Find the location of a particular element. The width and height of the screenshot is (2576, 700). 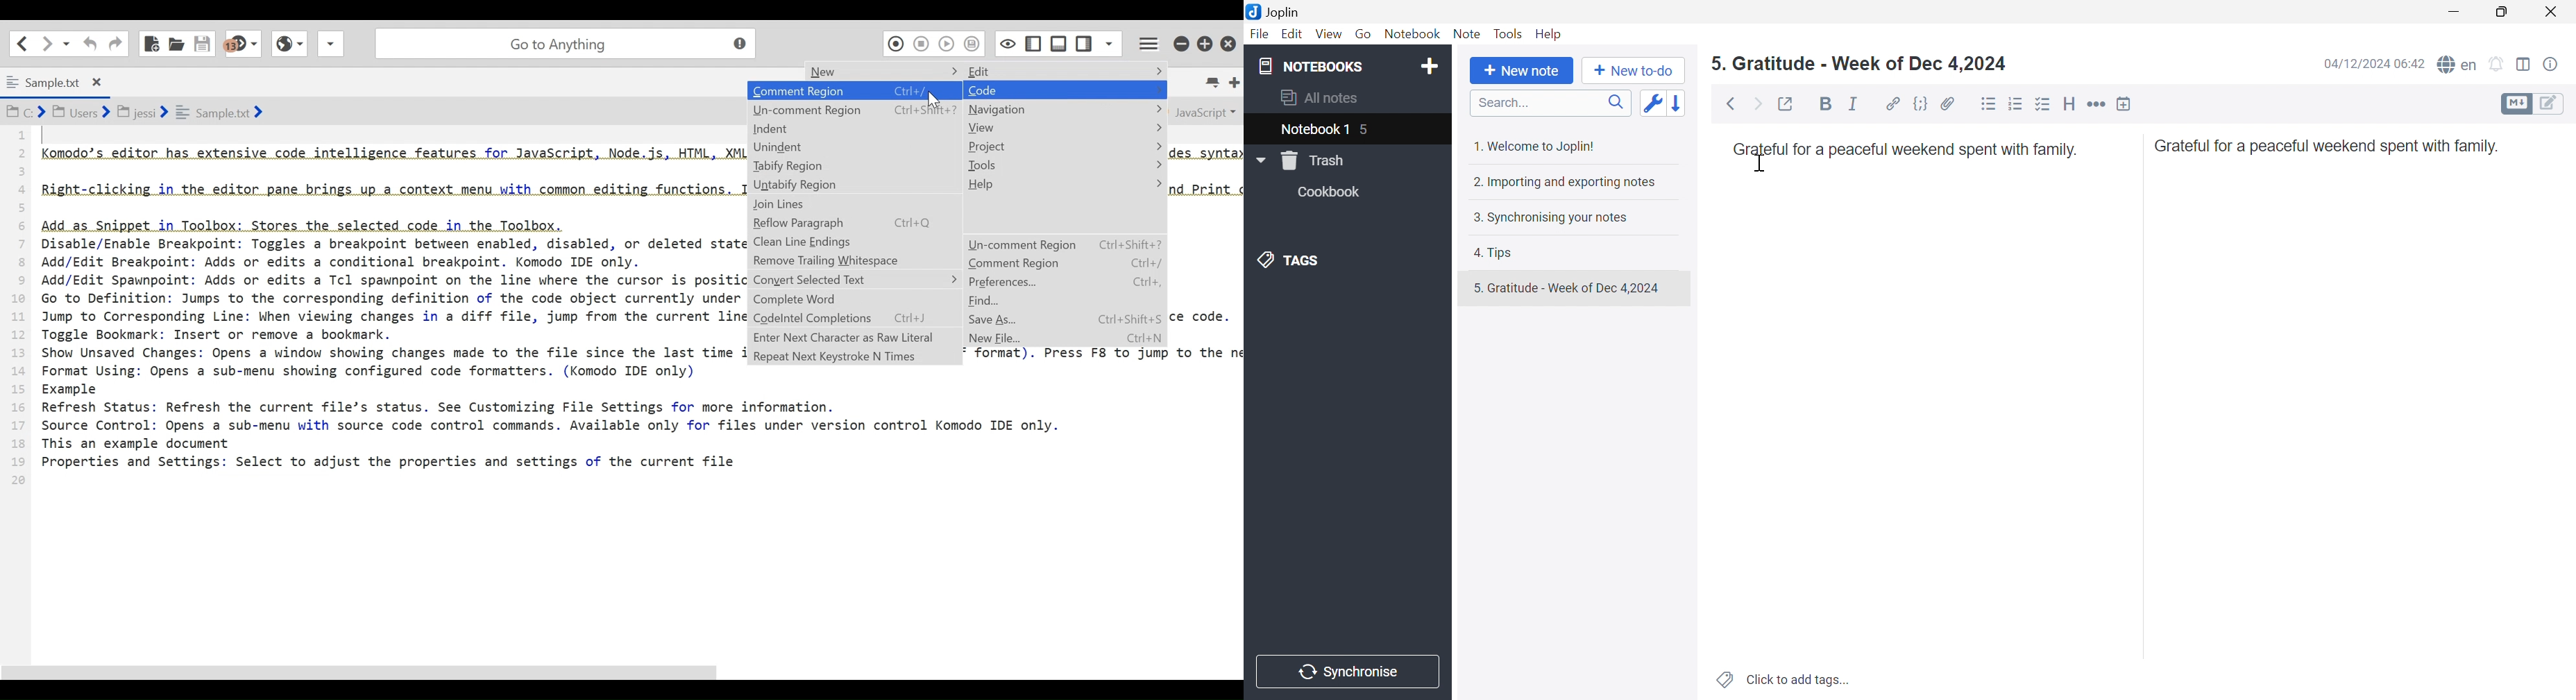

Grateful for peaceful weekend with family is located at coordinates (2331, 147).